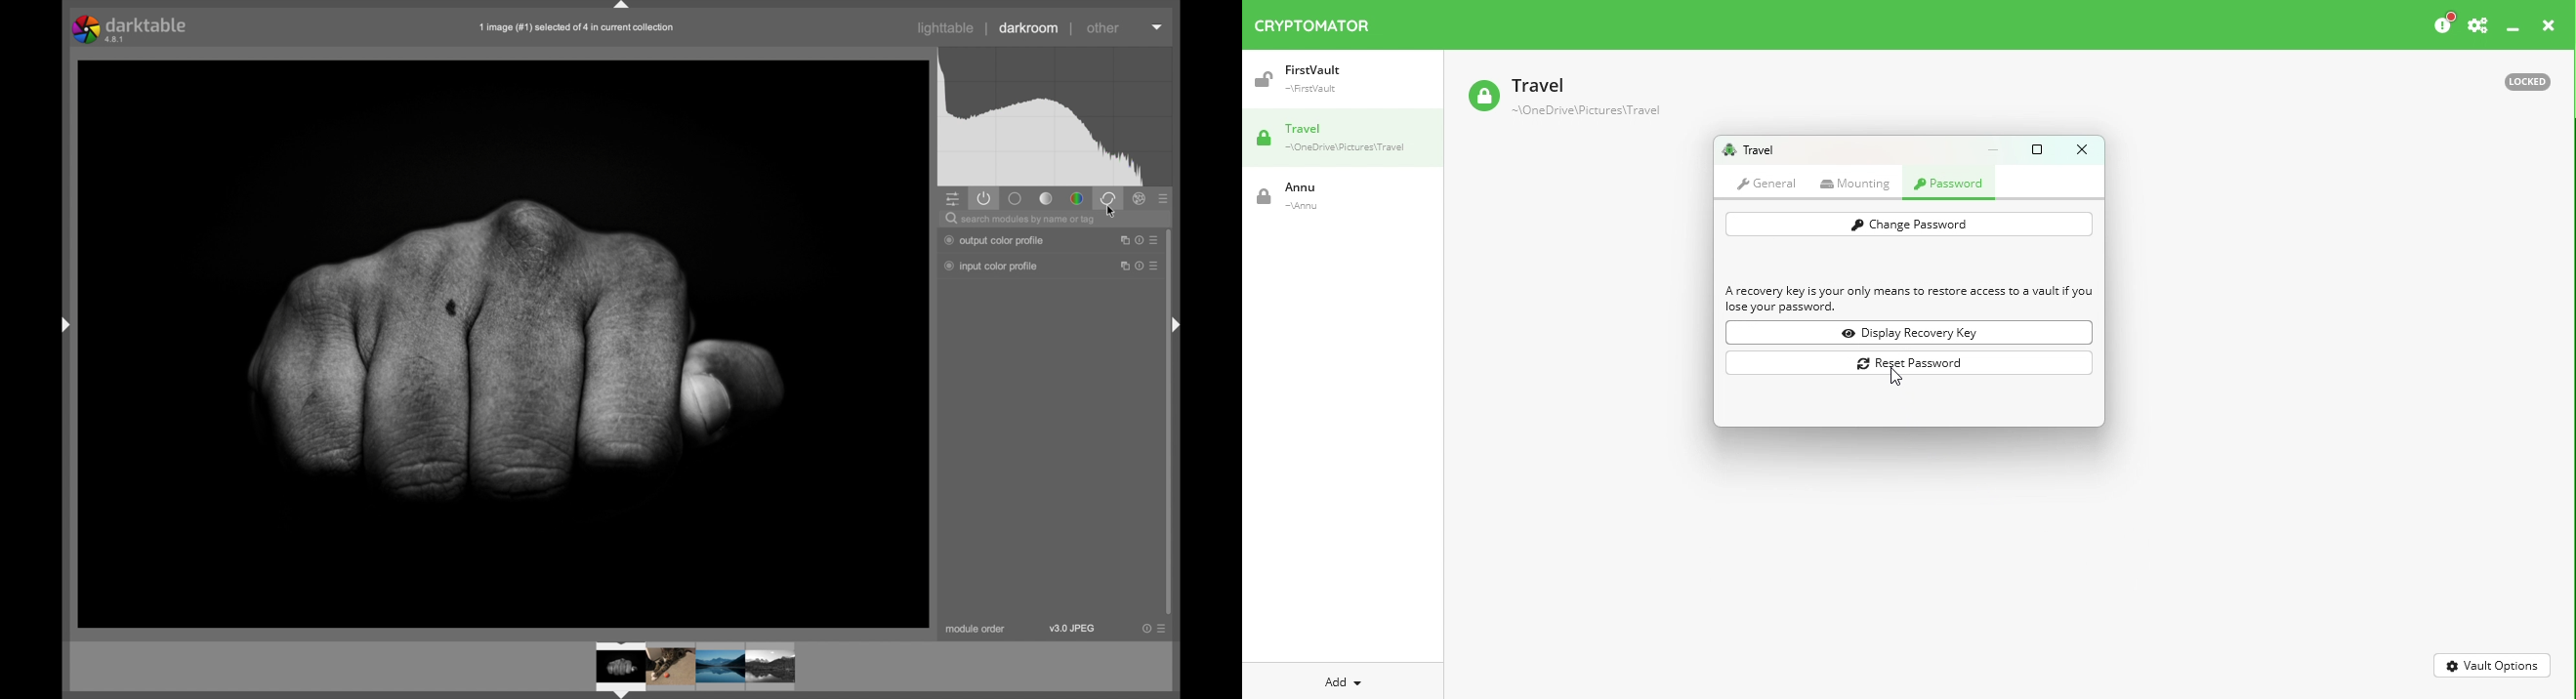 The width and height of the screenshot is (2576, 700). What do you see at coordinates (1077, 199) in the screenshot?
I see `color` at bounding box center [1077, 199].